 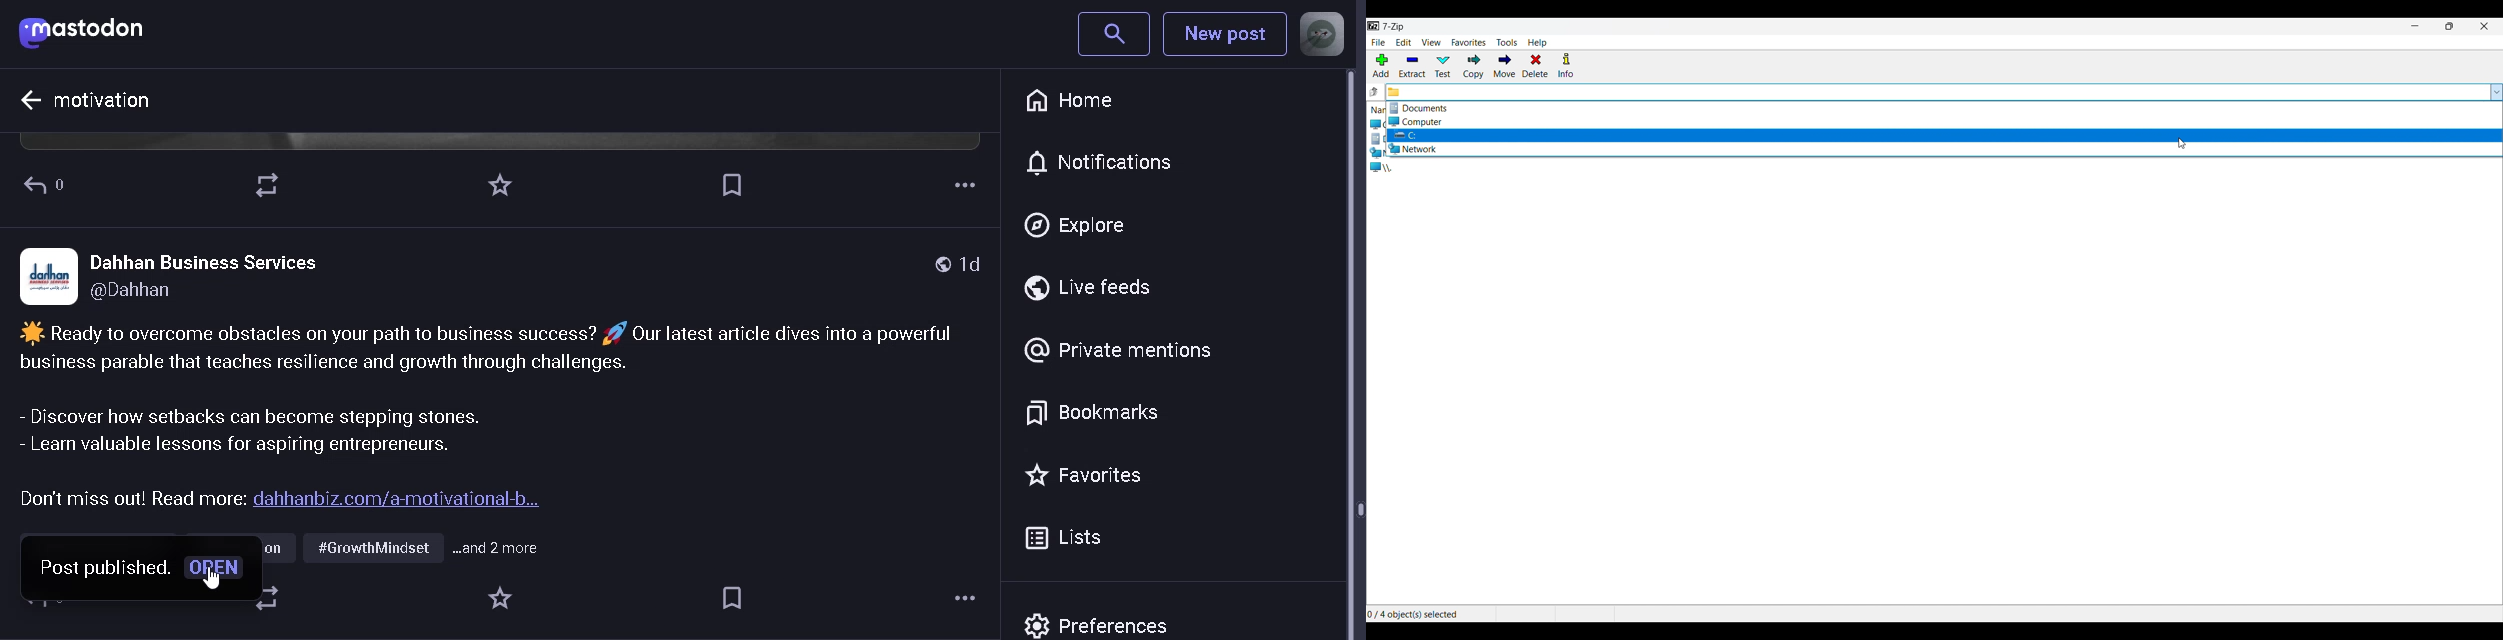 I want to click on Indicates list of loaction below, so click(x=1384, y=110).